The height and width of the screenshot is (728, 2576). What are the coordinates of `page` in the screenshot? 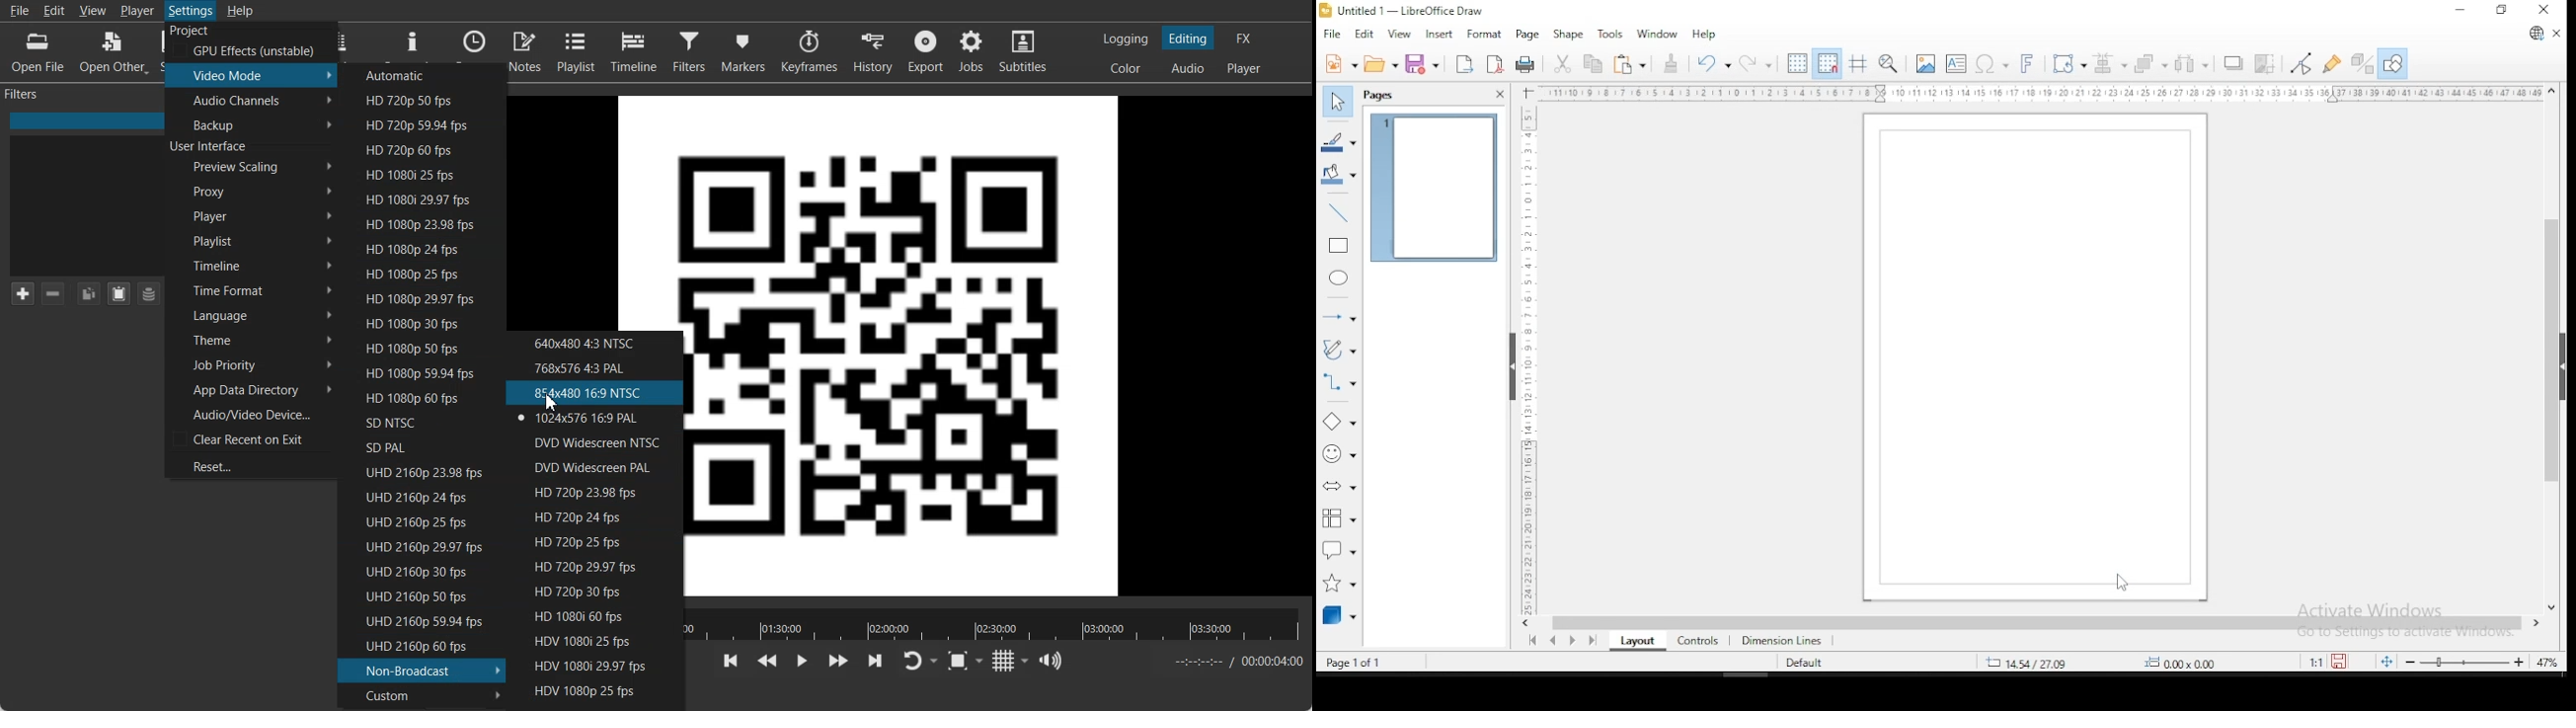 It's located at (1528, 37).